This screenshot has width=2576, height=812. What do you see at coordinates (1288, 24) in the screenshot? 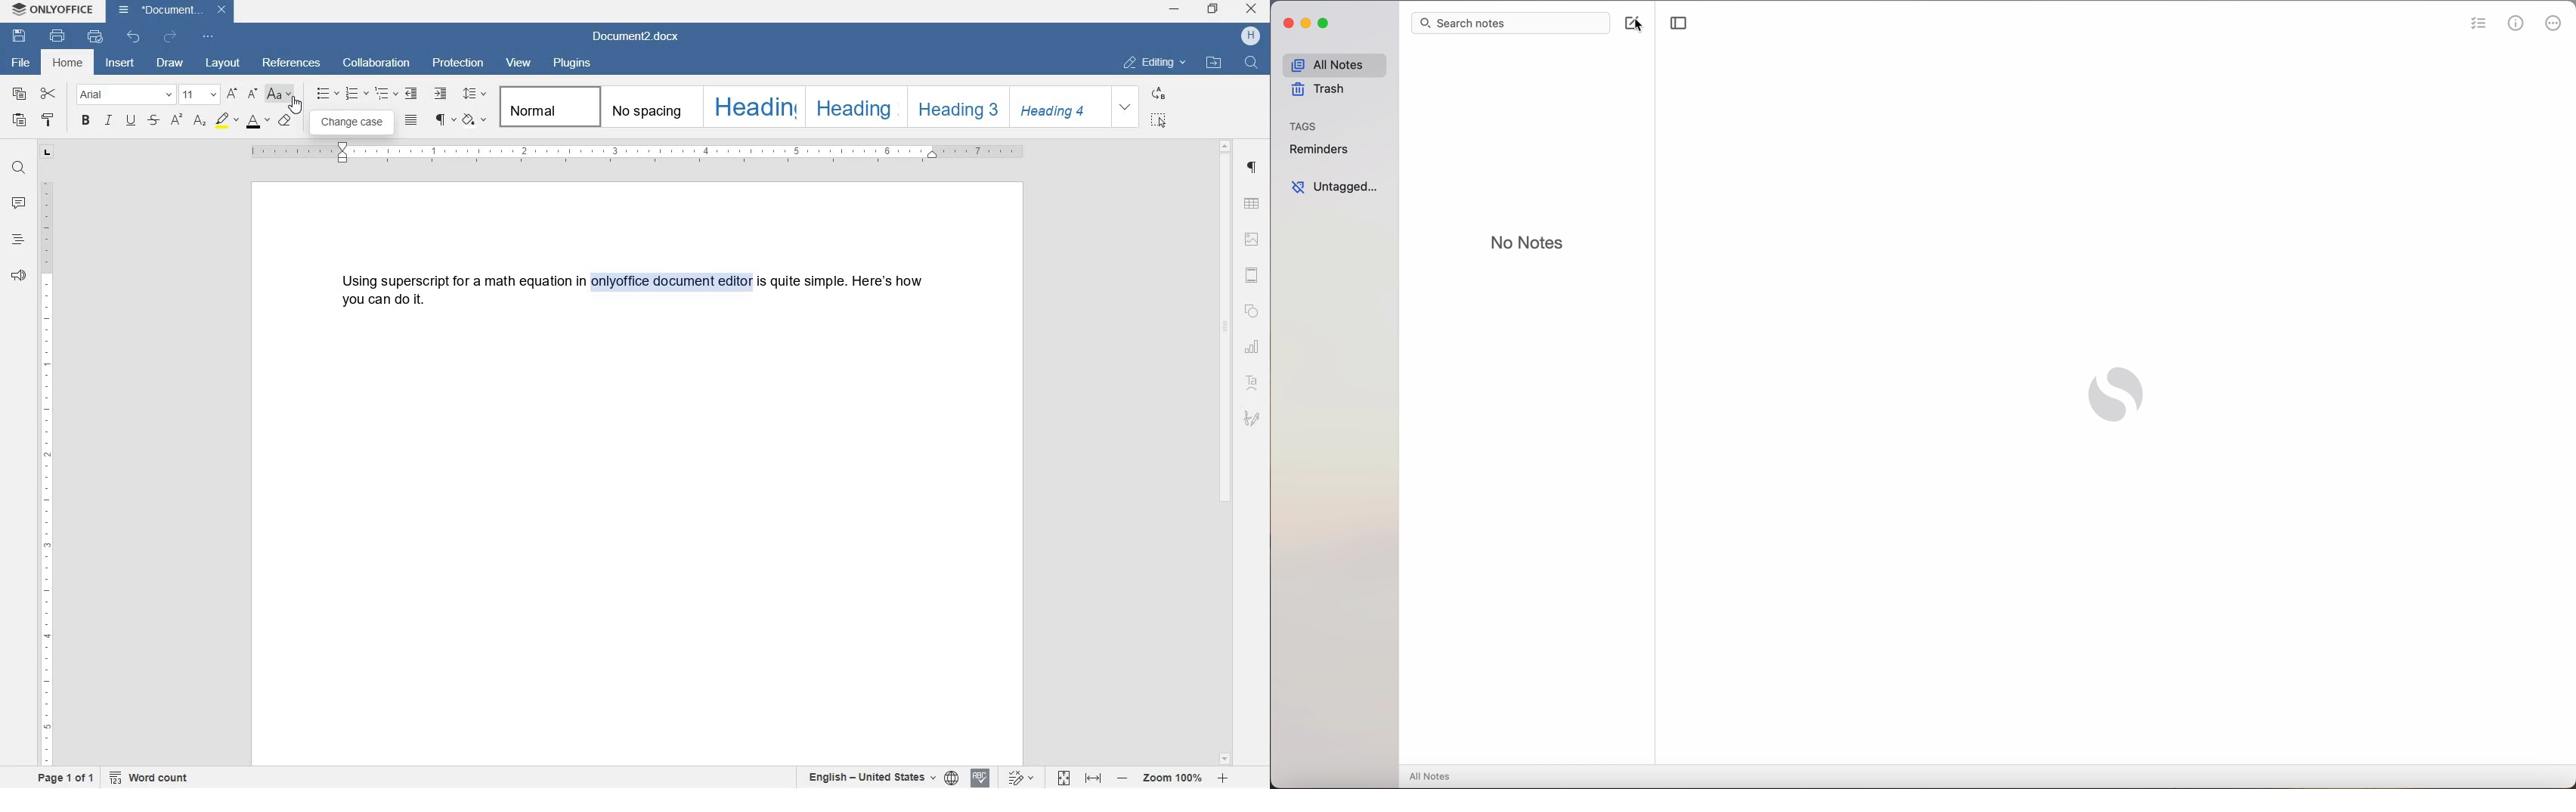
I see `close Simplenote` at bounding box center [1288, 24].